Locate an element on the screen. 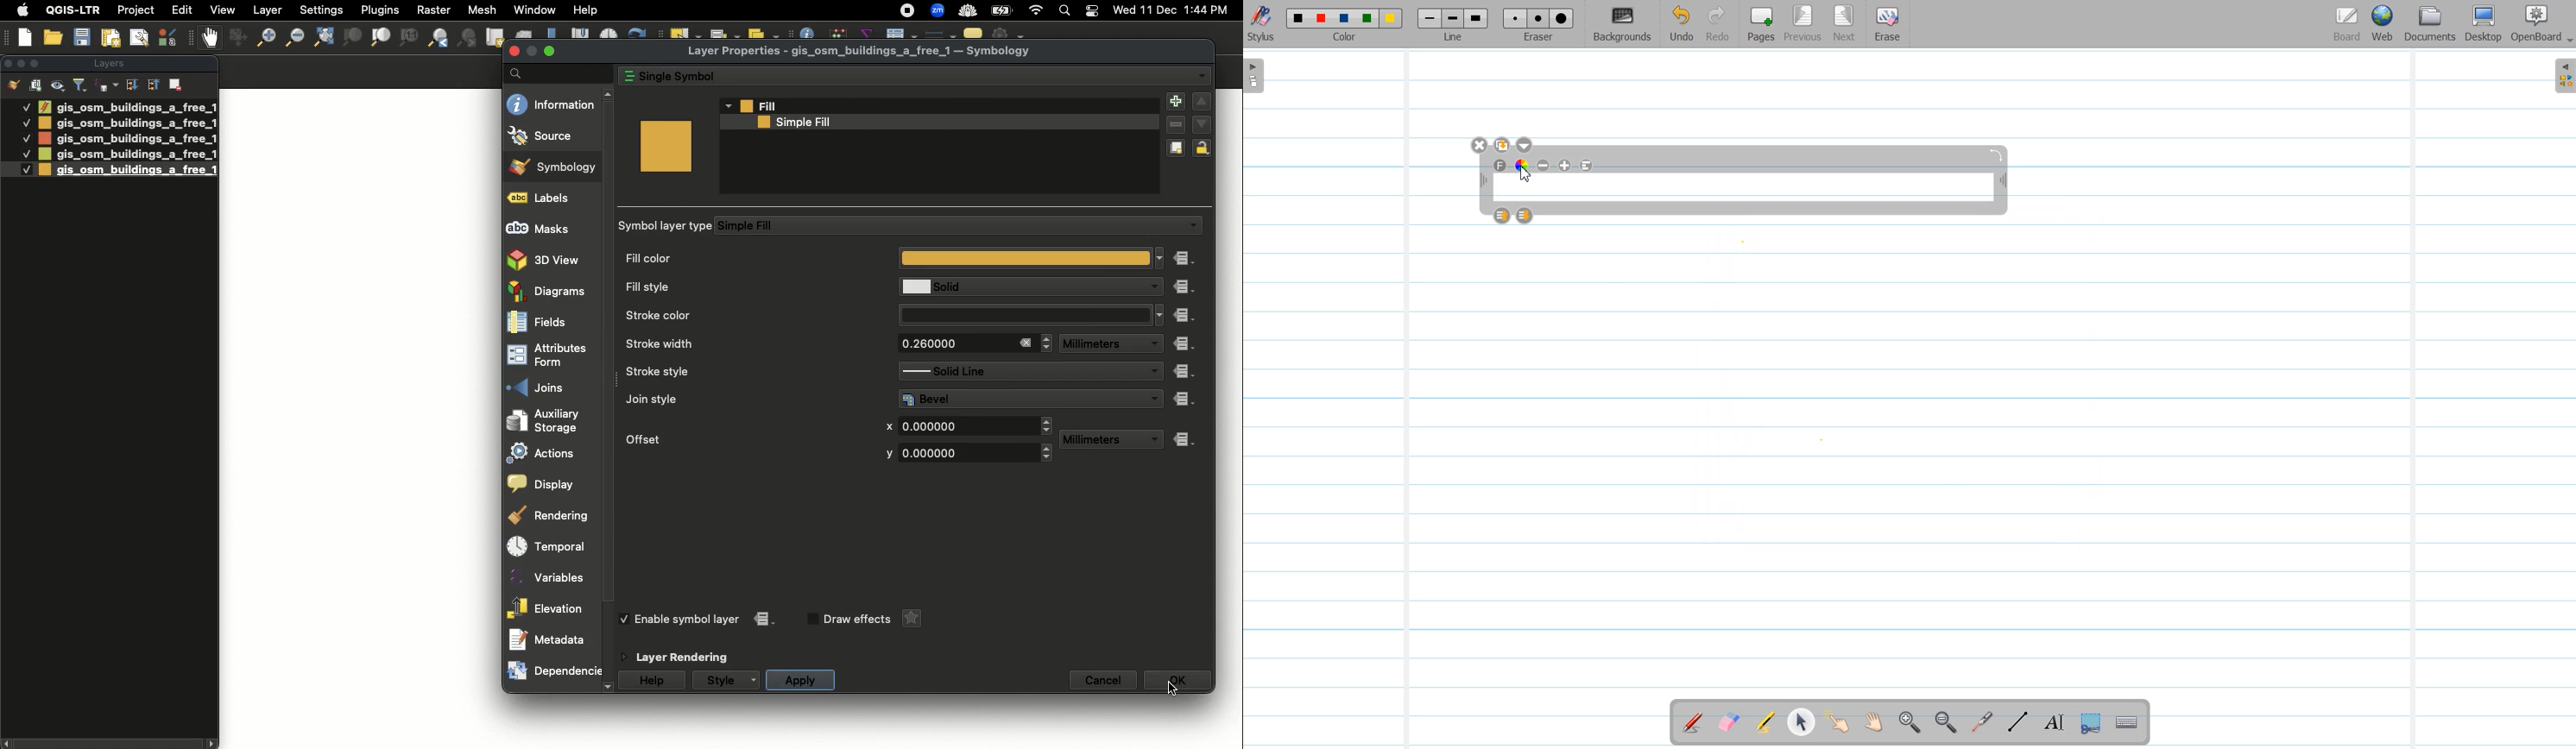 This screenshot has height=756, width=2576. Drop down is located at coordinates (1151, 287).